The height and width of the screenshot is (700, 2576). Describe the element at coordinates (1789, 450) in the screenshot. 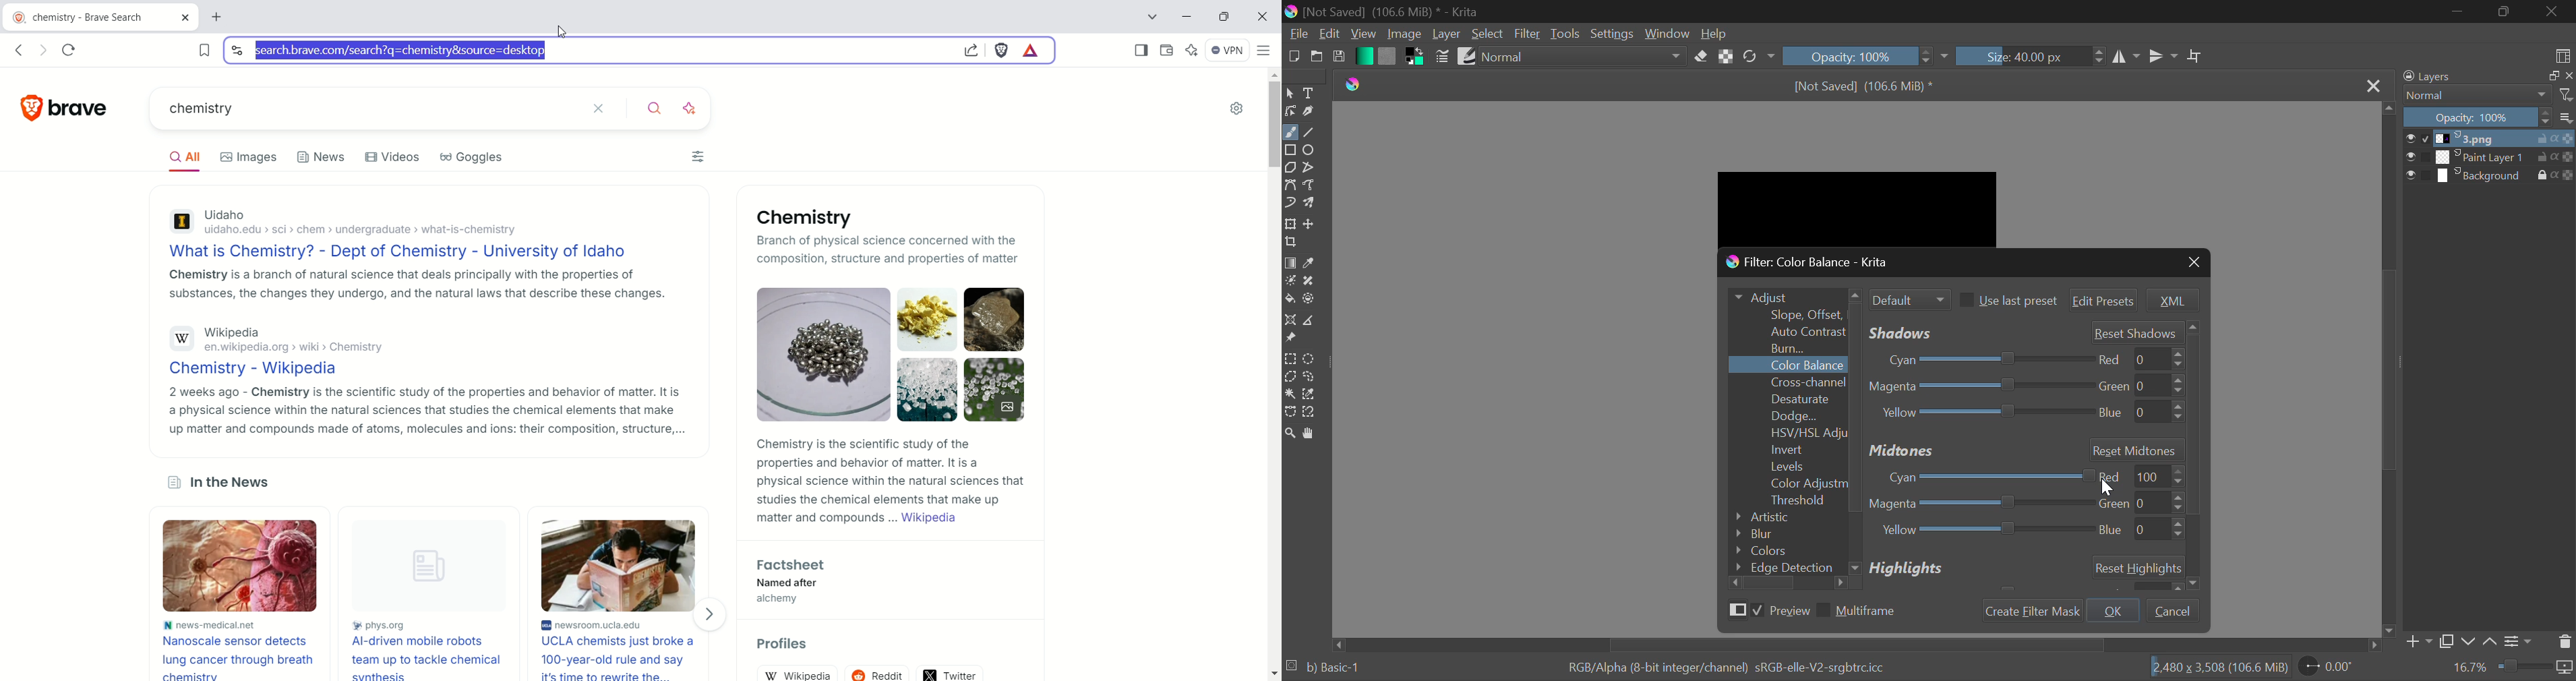

I see `Invert` at that location.